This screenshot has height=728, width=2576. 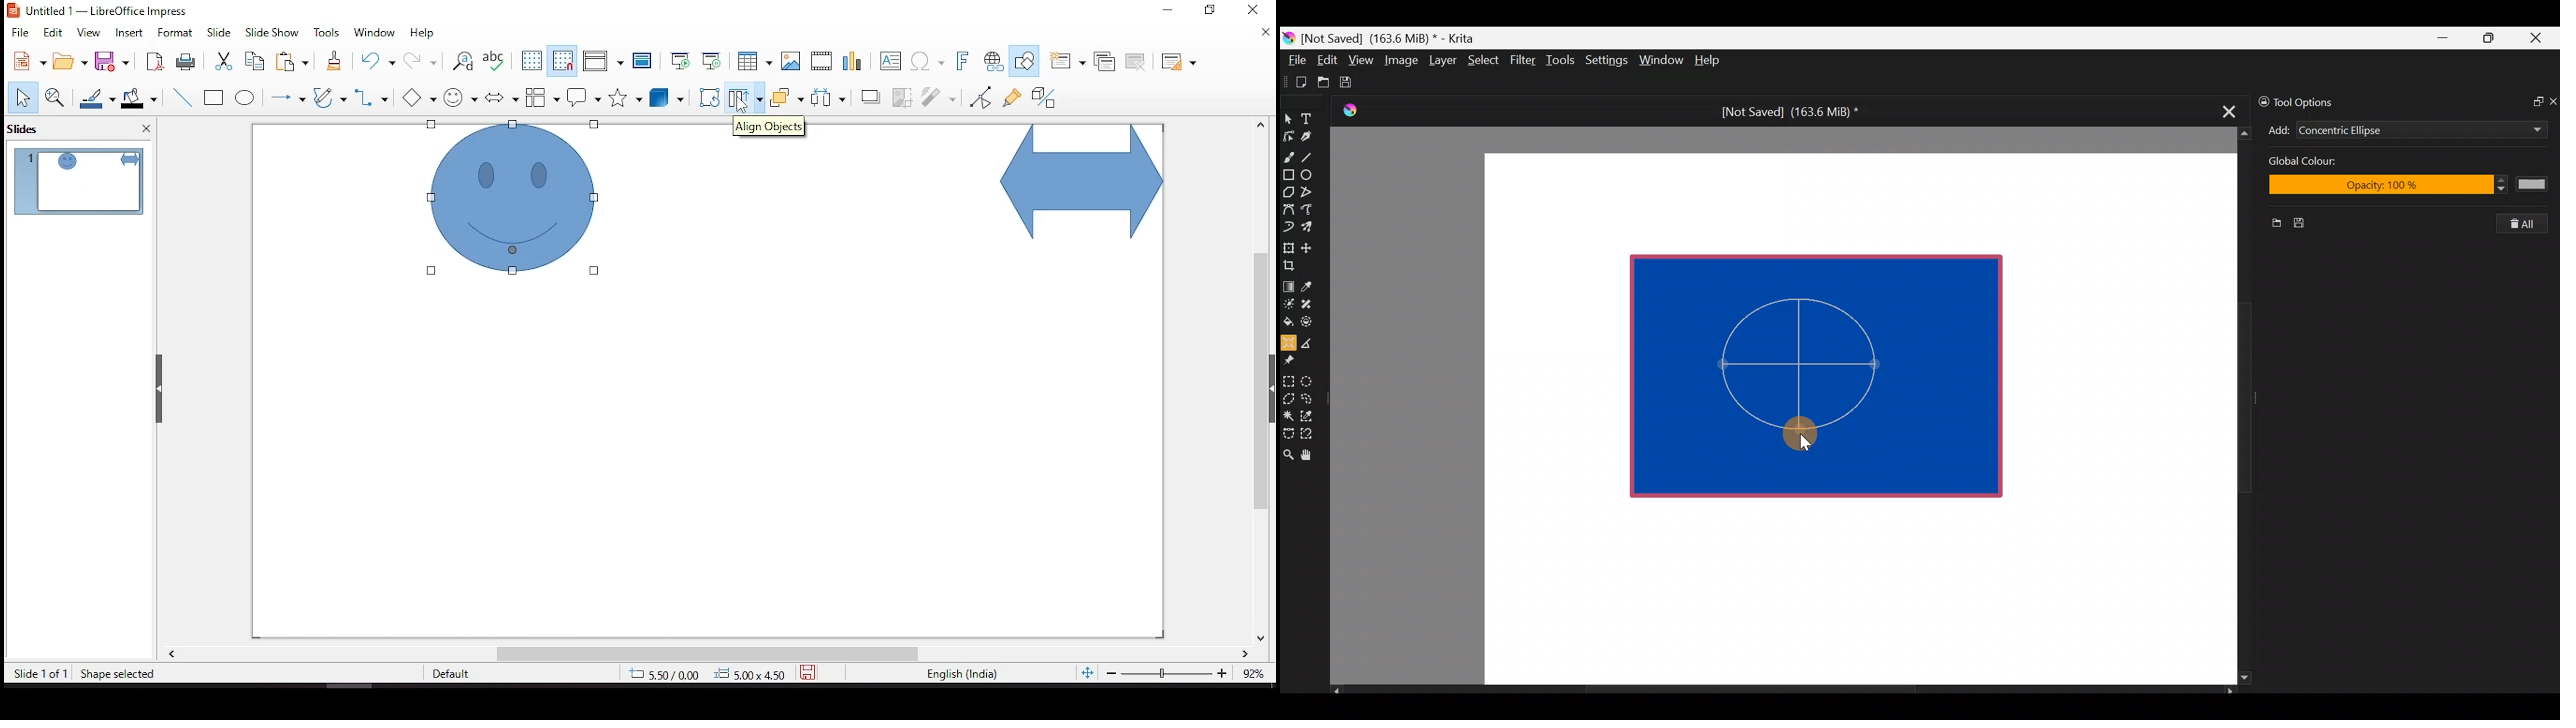 What do you see at coordinates (665, 675) in the screenshot?
I see `25.57/6.10` at bounding box center [665, 675].